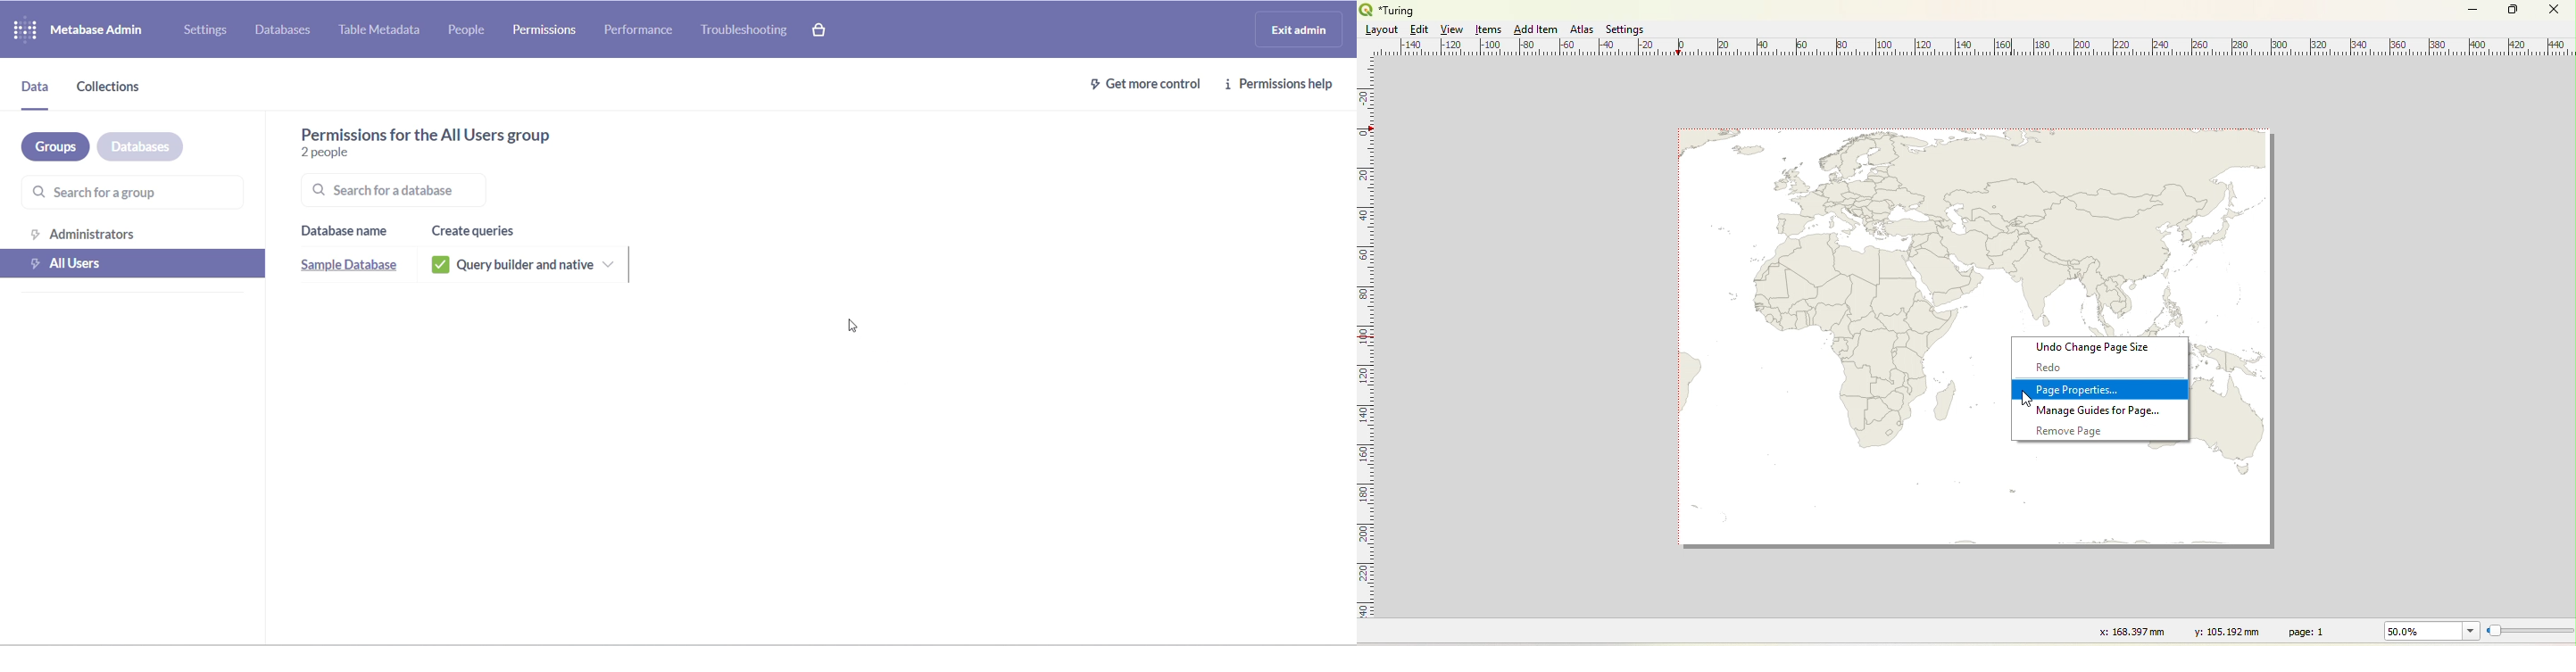  Describe the element at coordinates (1367, 349) in the screenshot. I see `Ruler` at that location.